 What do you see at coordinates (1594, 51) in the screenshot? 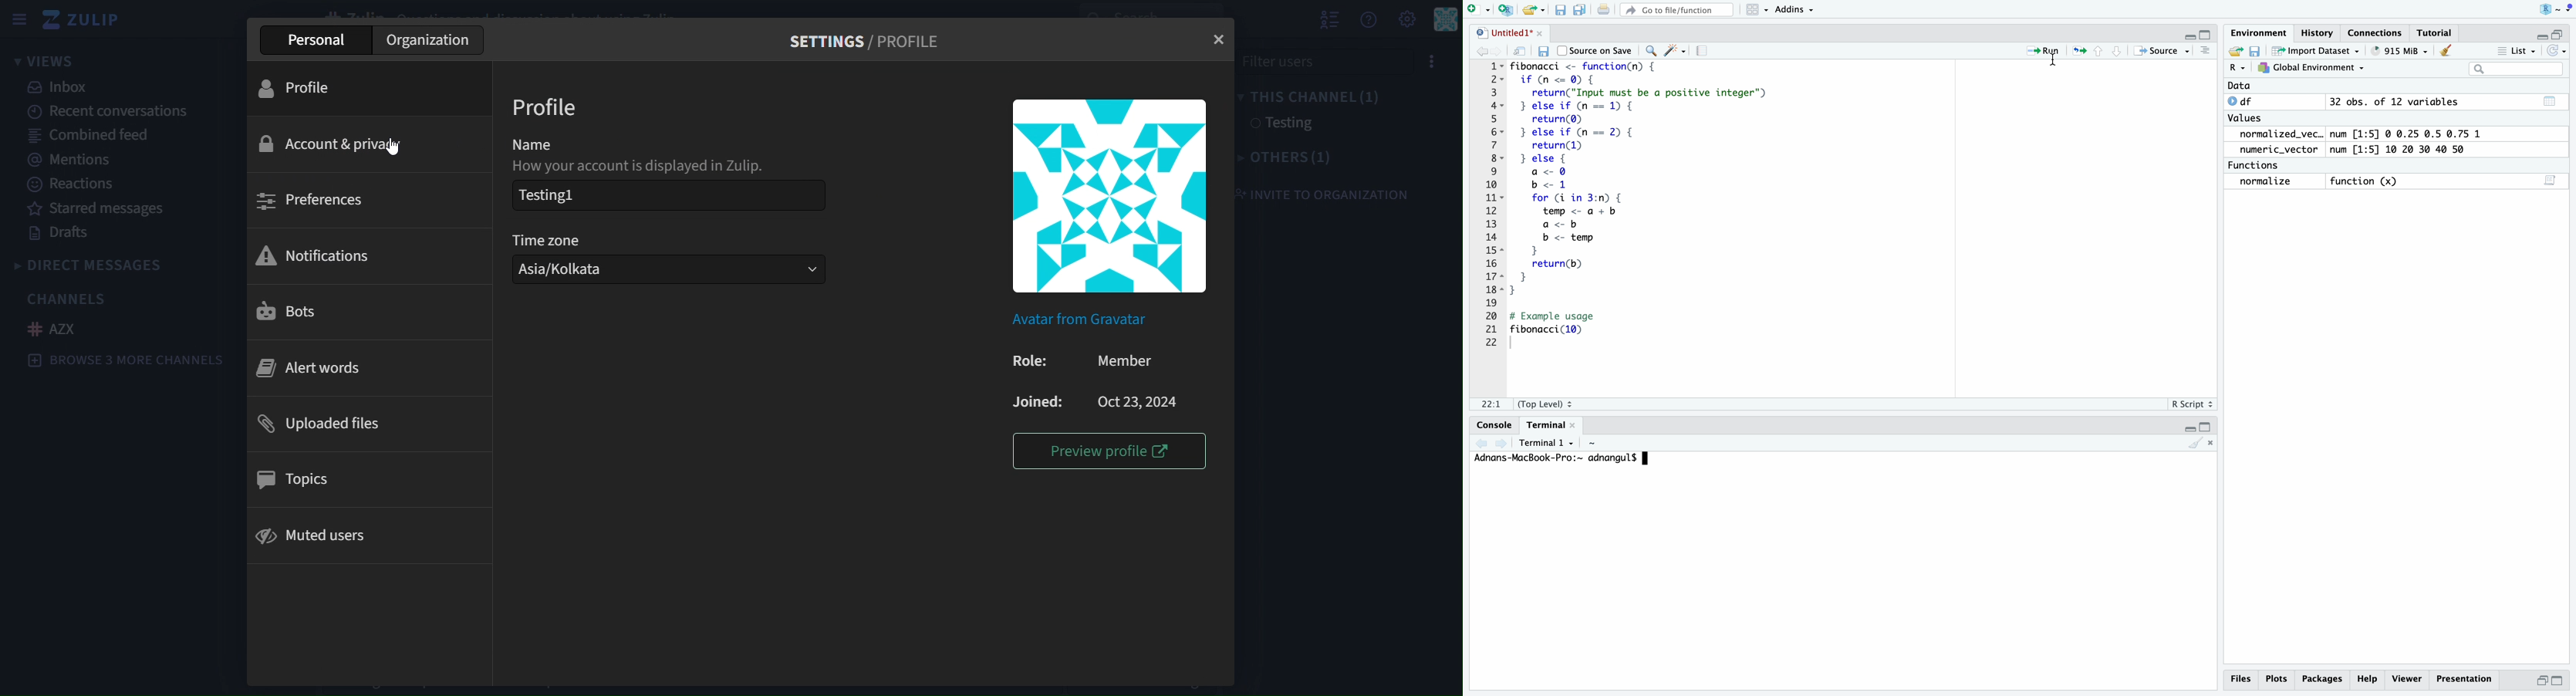
I see `source on save` at bounding box center [1594, 51].